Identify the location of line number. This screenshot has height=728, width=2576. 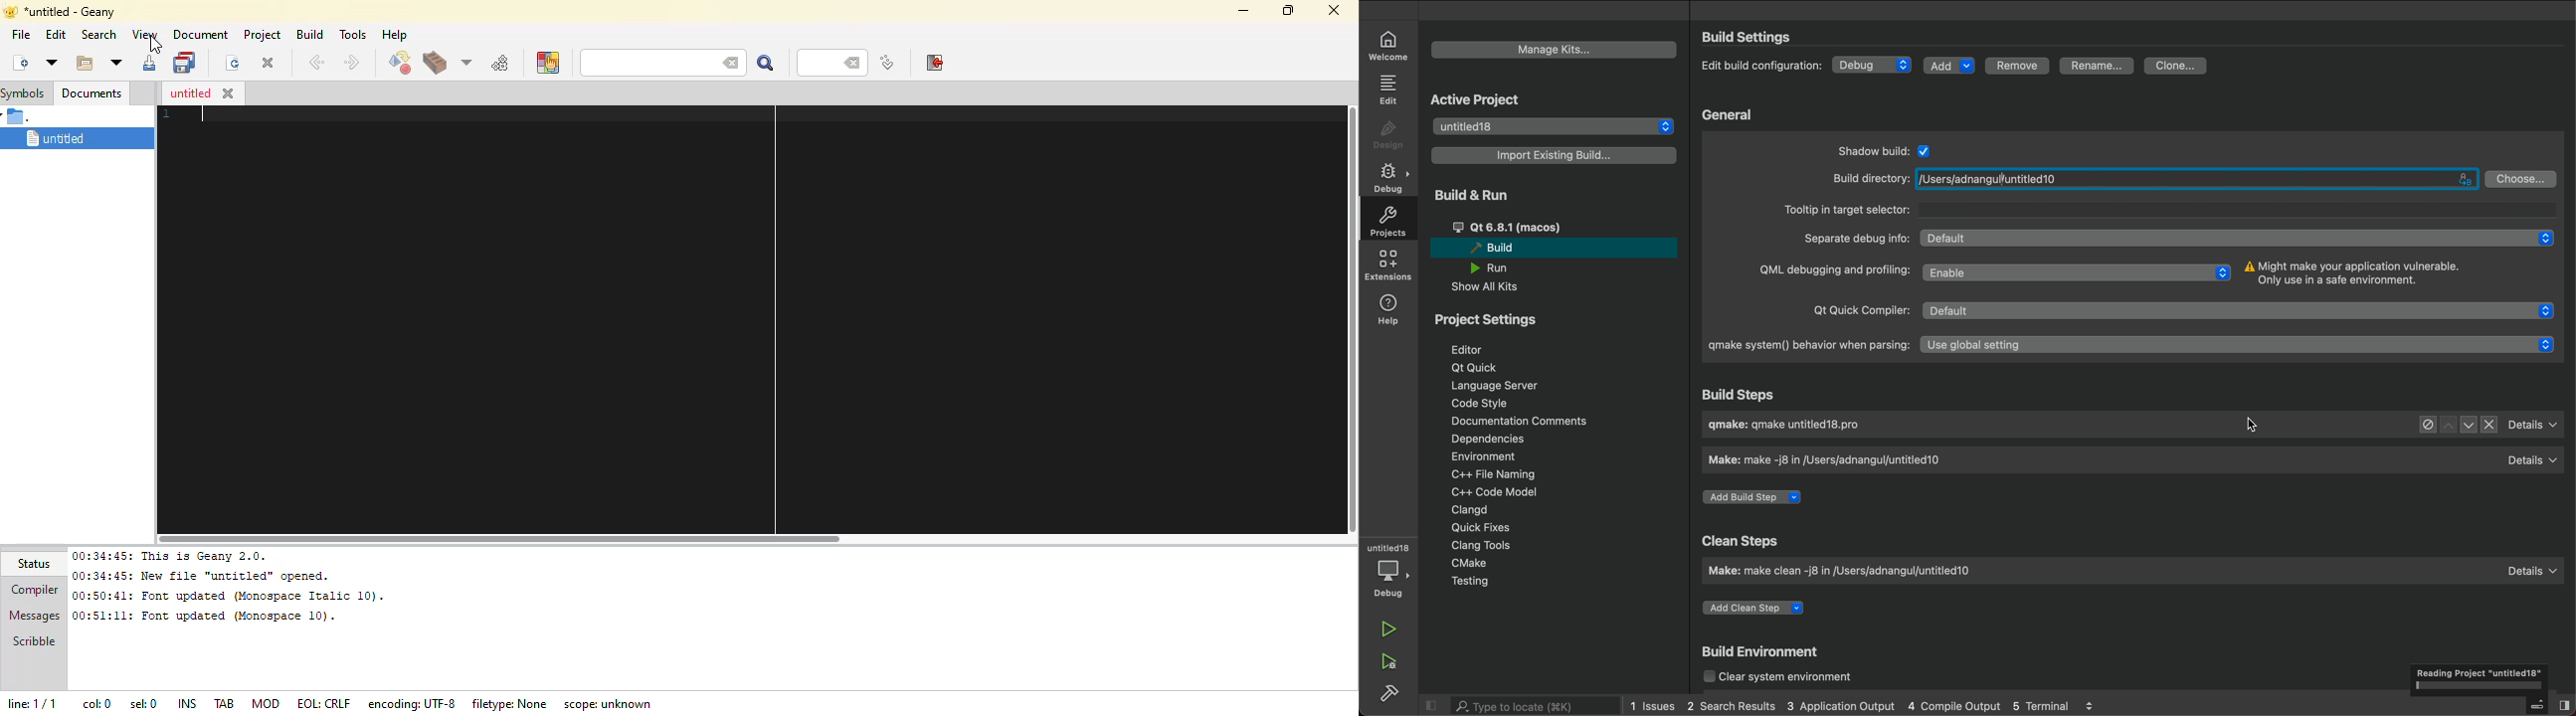
(161, 115).